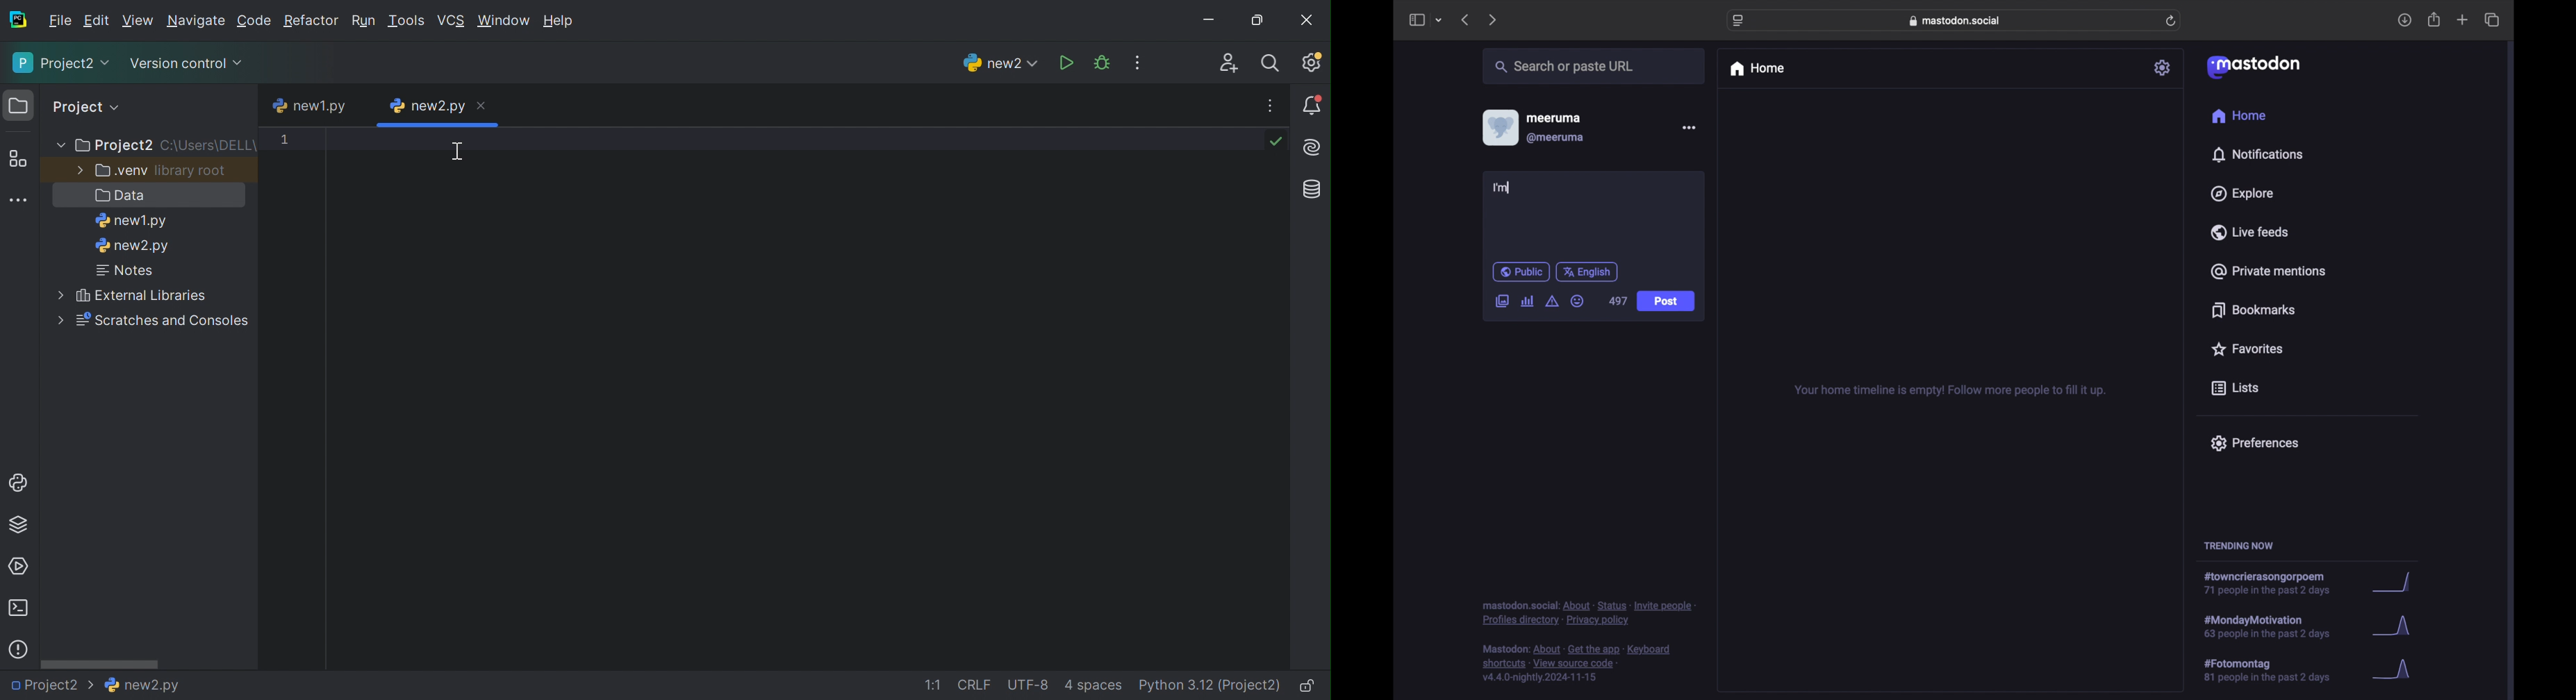  Describe the element at coordinates (1738, 21) in the screenshot. I see `website settings` at that location.